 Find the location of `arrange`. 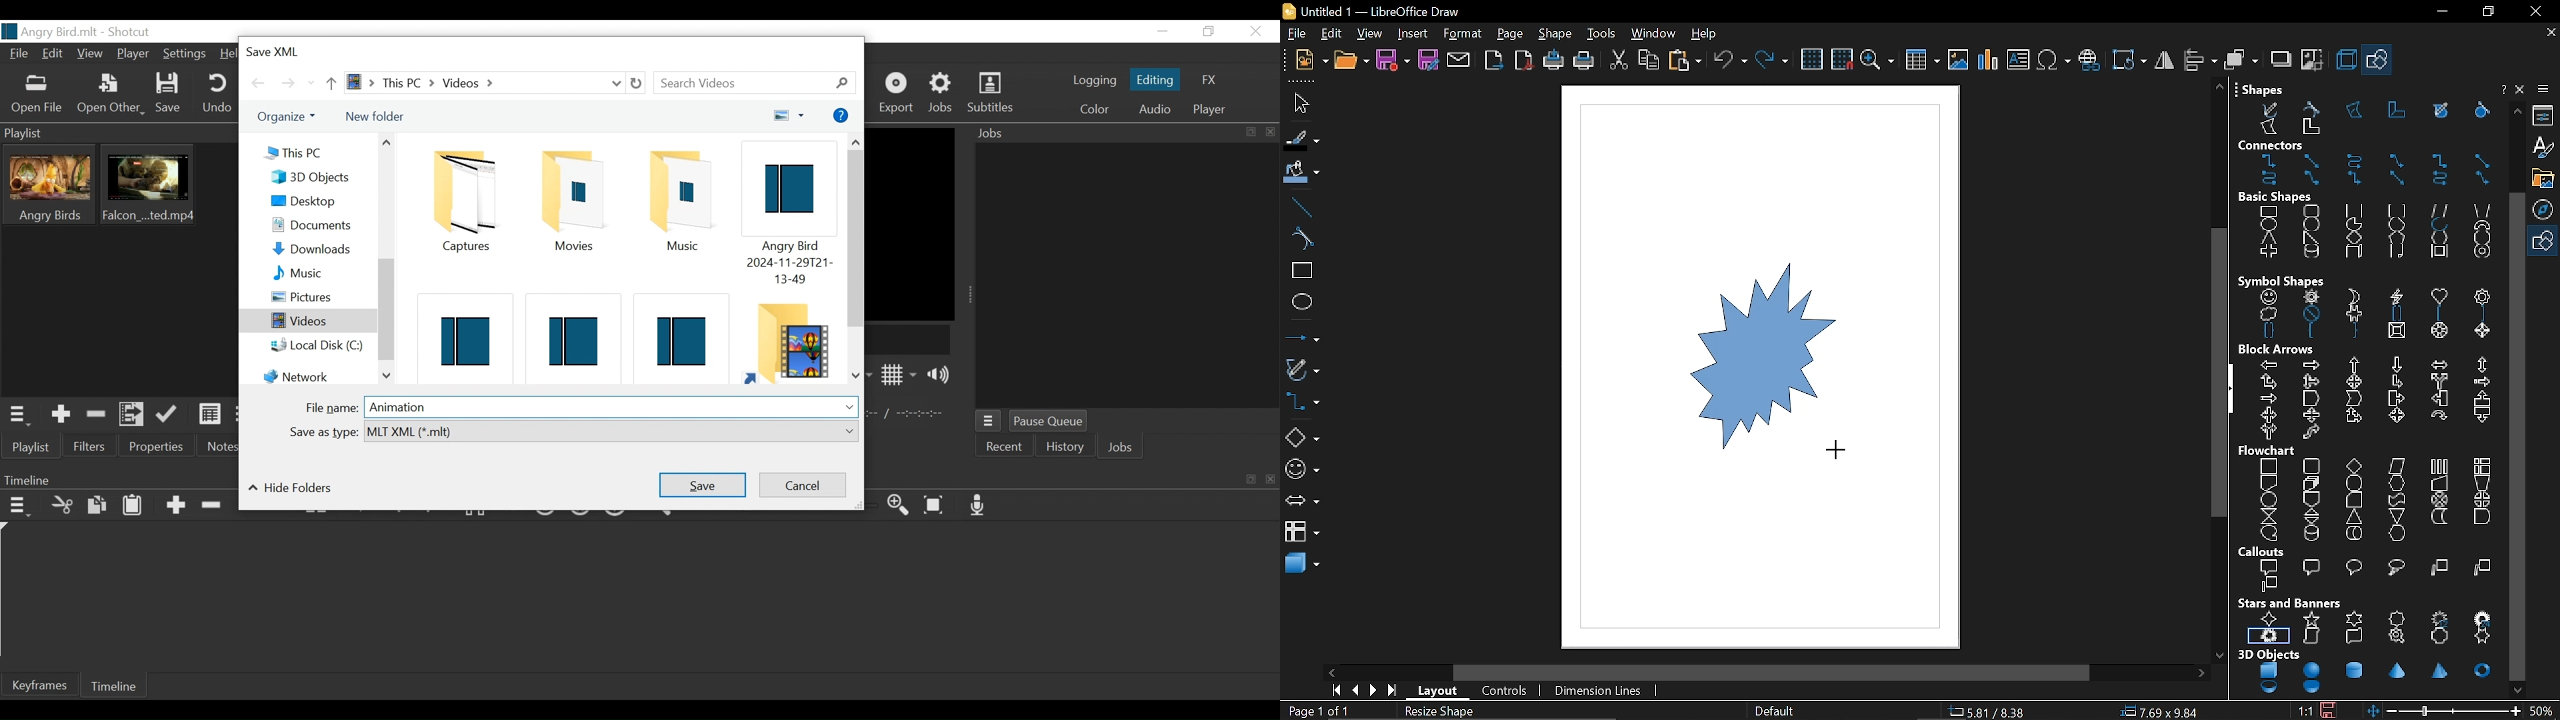

arrange is located at coordinates (2239, 60).